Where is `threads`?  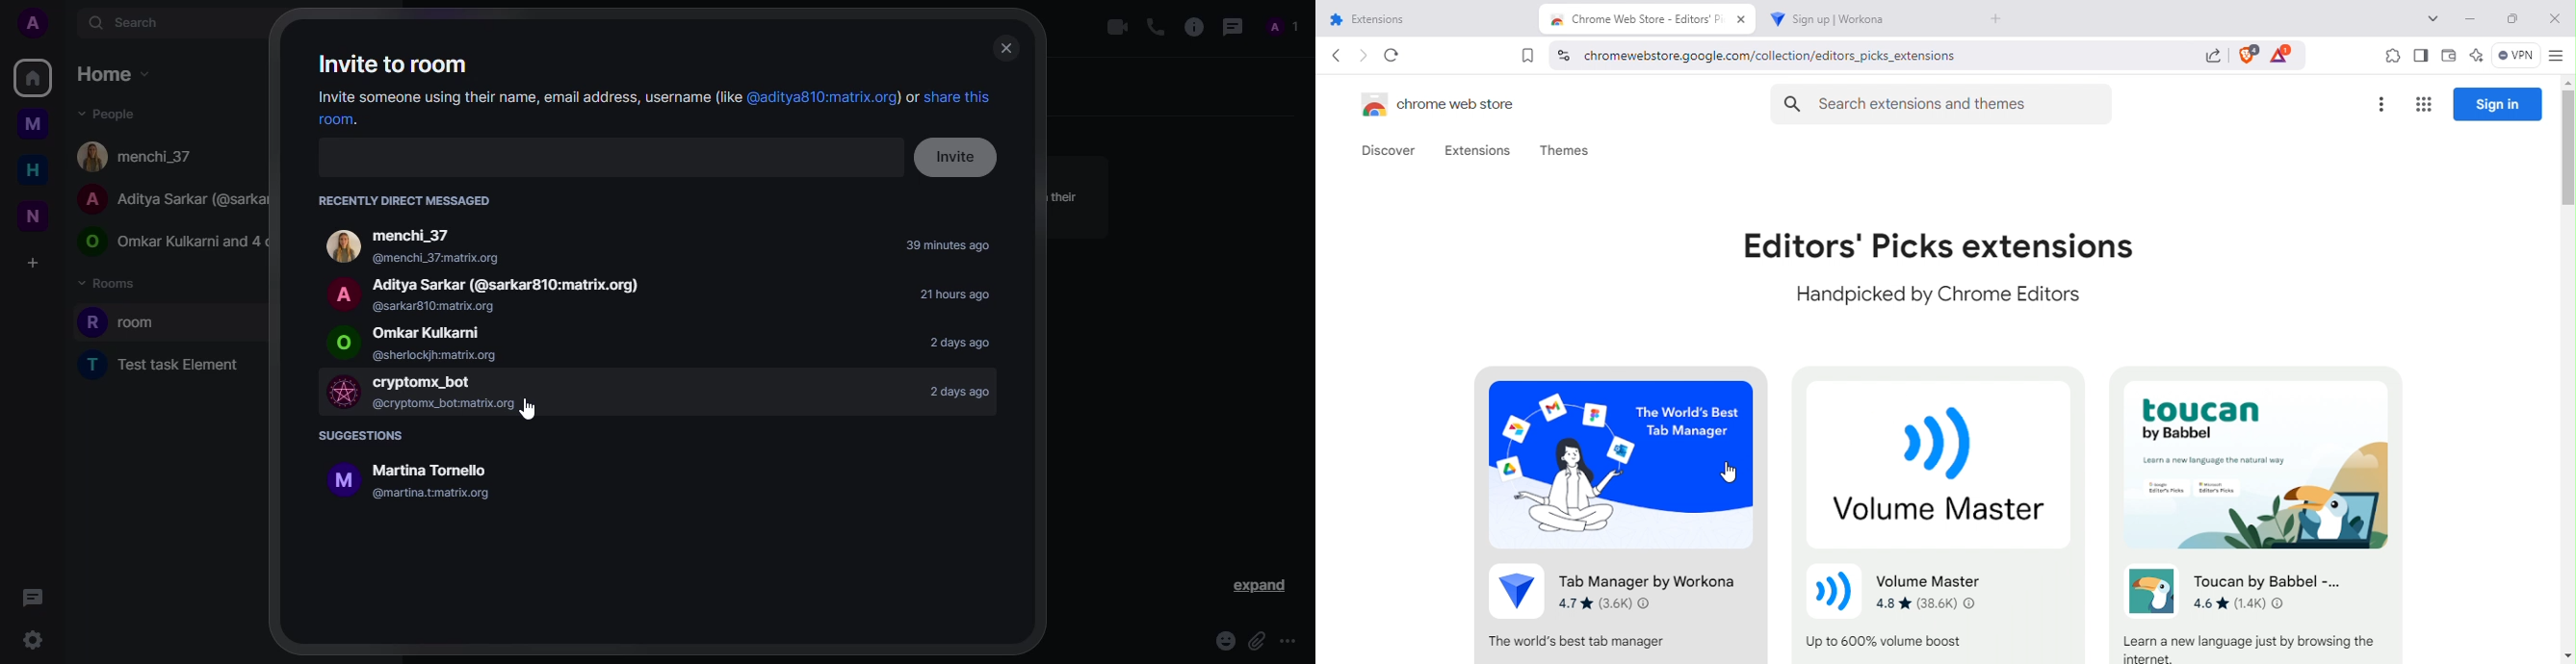
threads is located at coordinates (1234, 26).